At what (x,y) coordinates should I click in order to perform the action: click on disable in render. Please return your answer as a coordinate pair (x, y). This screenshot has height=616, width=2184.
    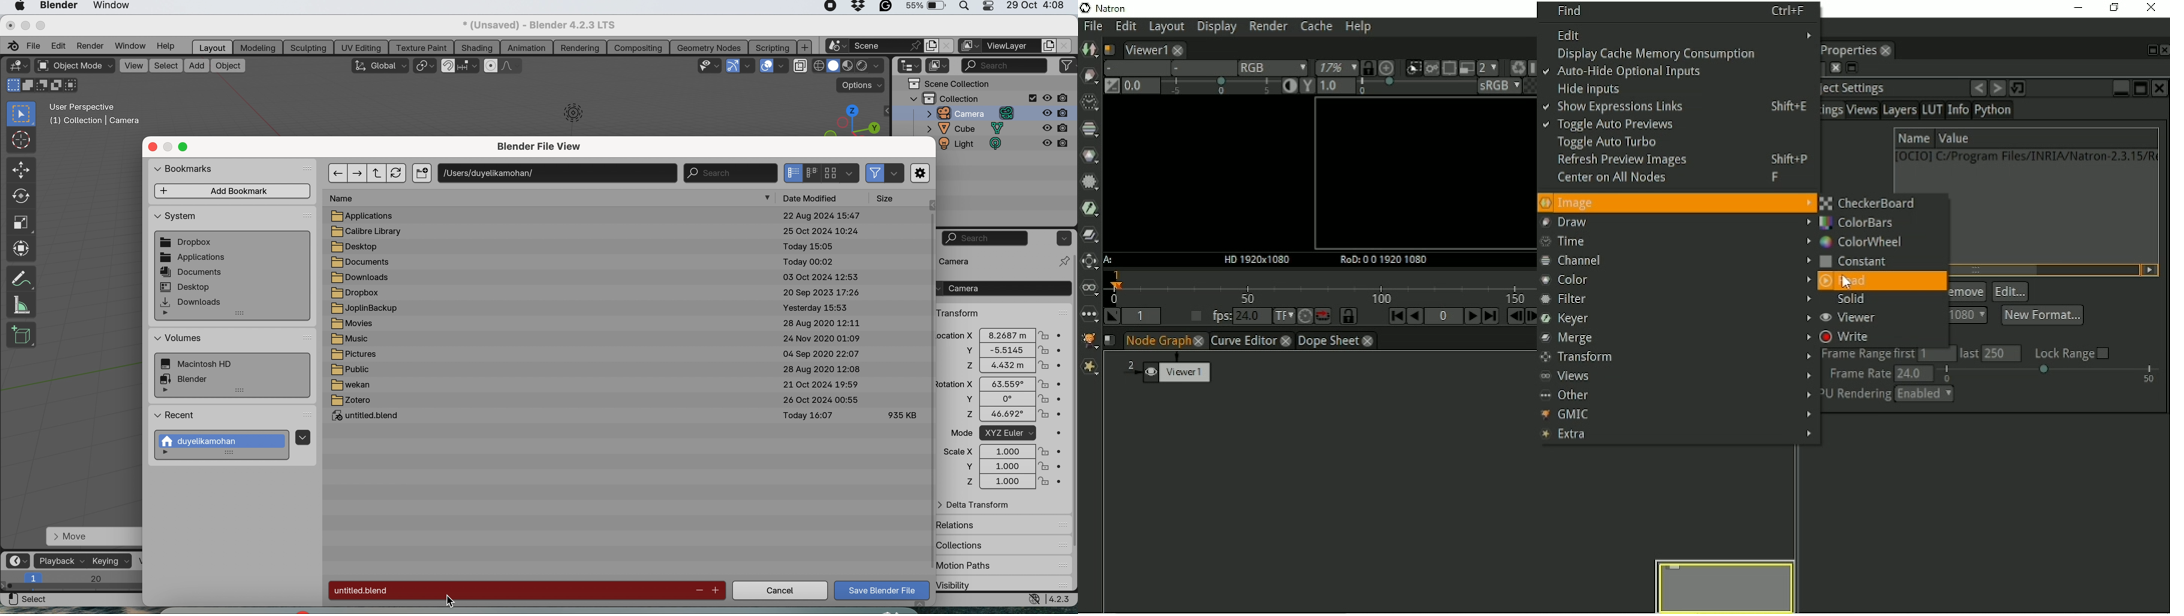
    Looking at the image, I should click on (1056, 128).